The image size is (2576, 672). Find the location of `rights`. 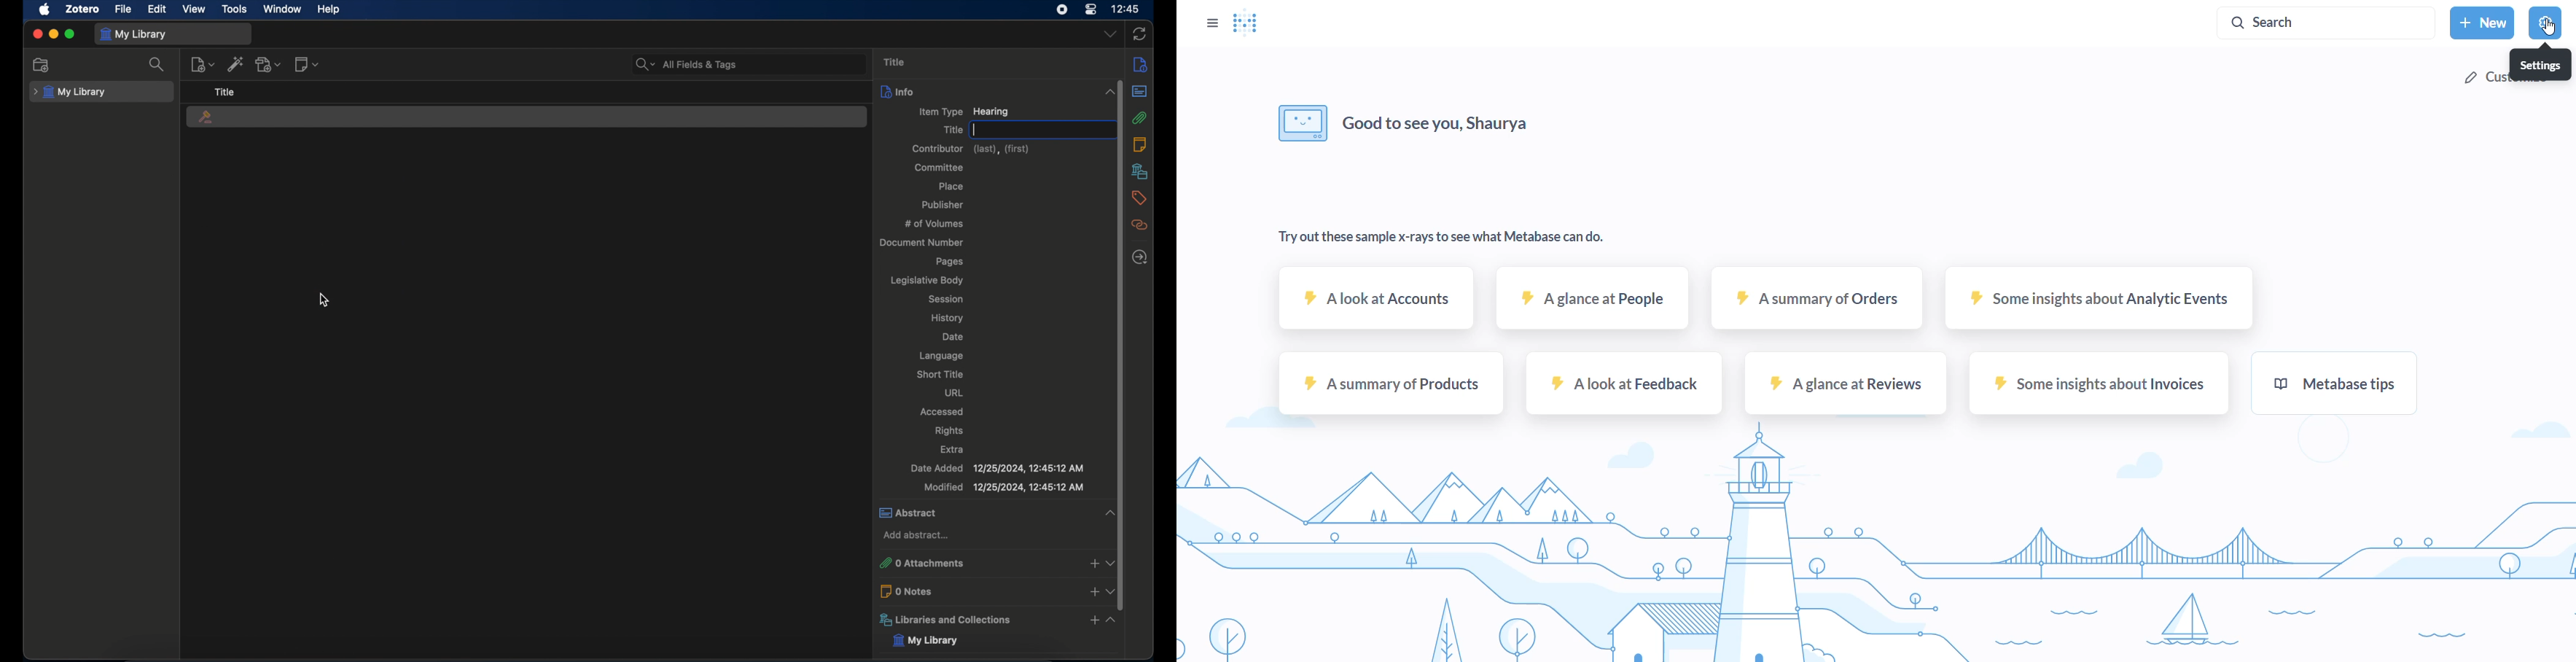

rights is located at coordinates (949, 430).